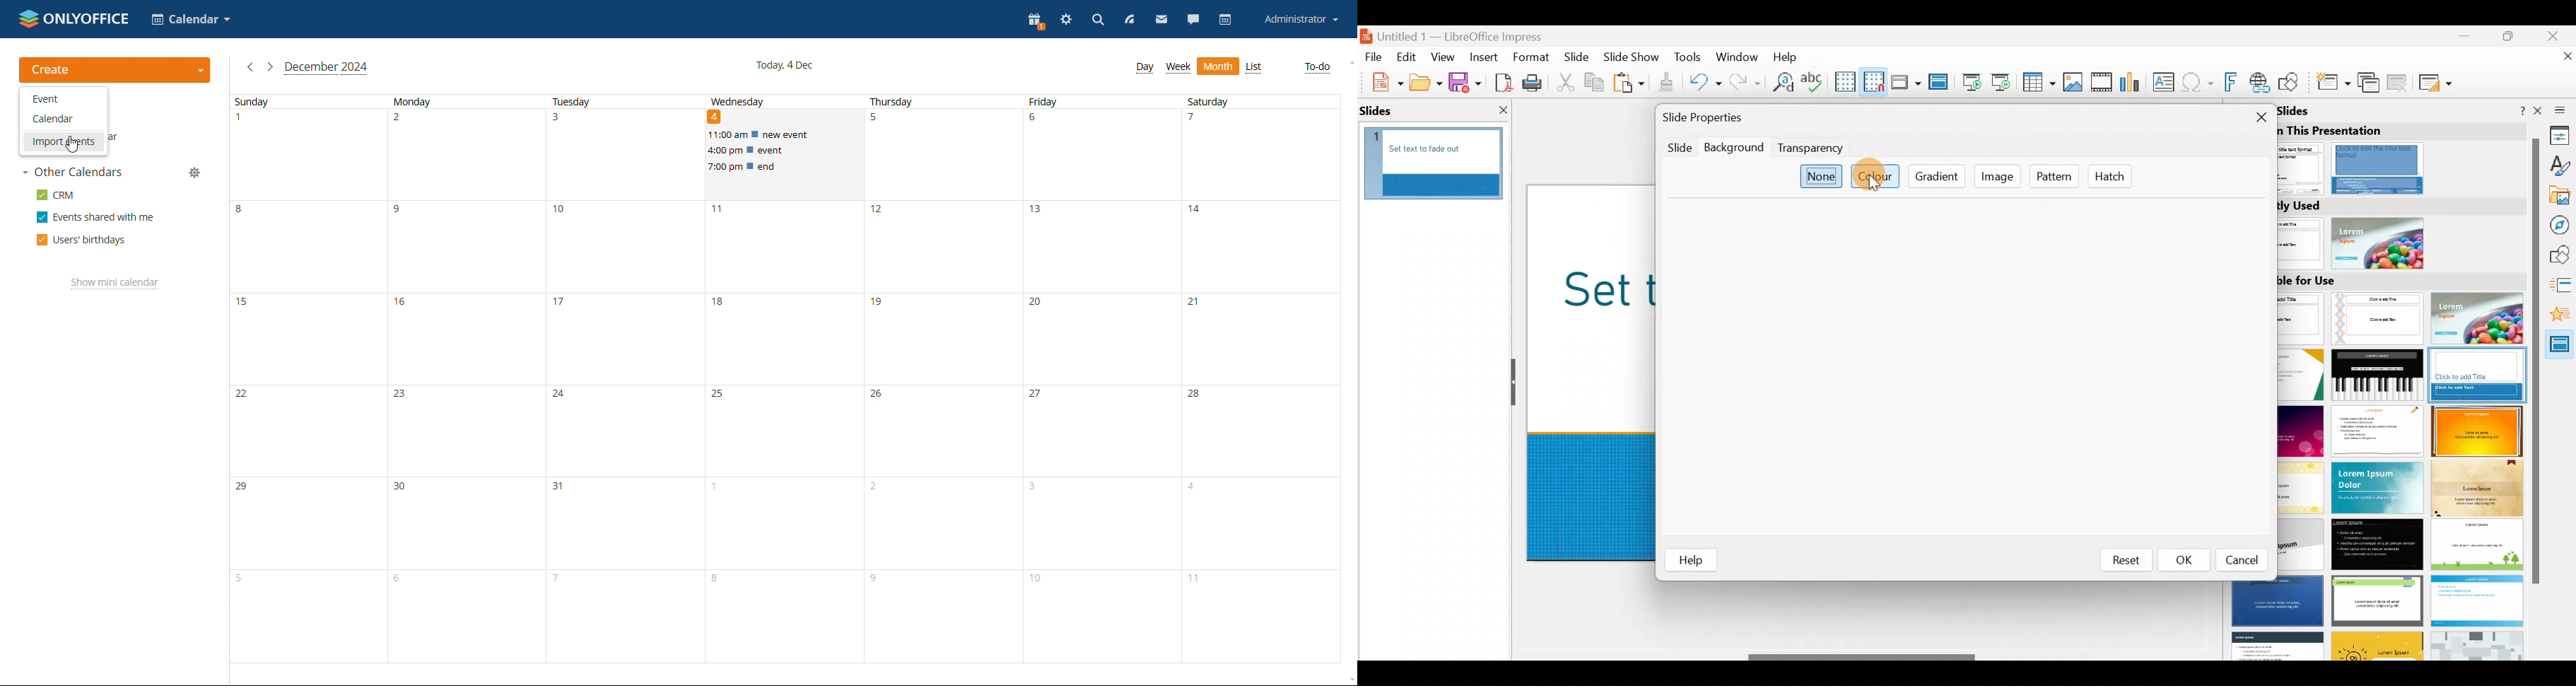 Image resolution: width=2576 pixels, height=700 pixels. I want to click on users' birthdays, so click(81, 240).